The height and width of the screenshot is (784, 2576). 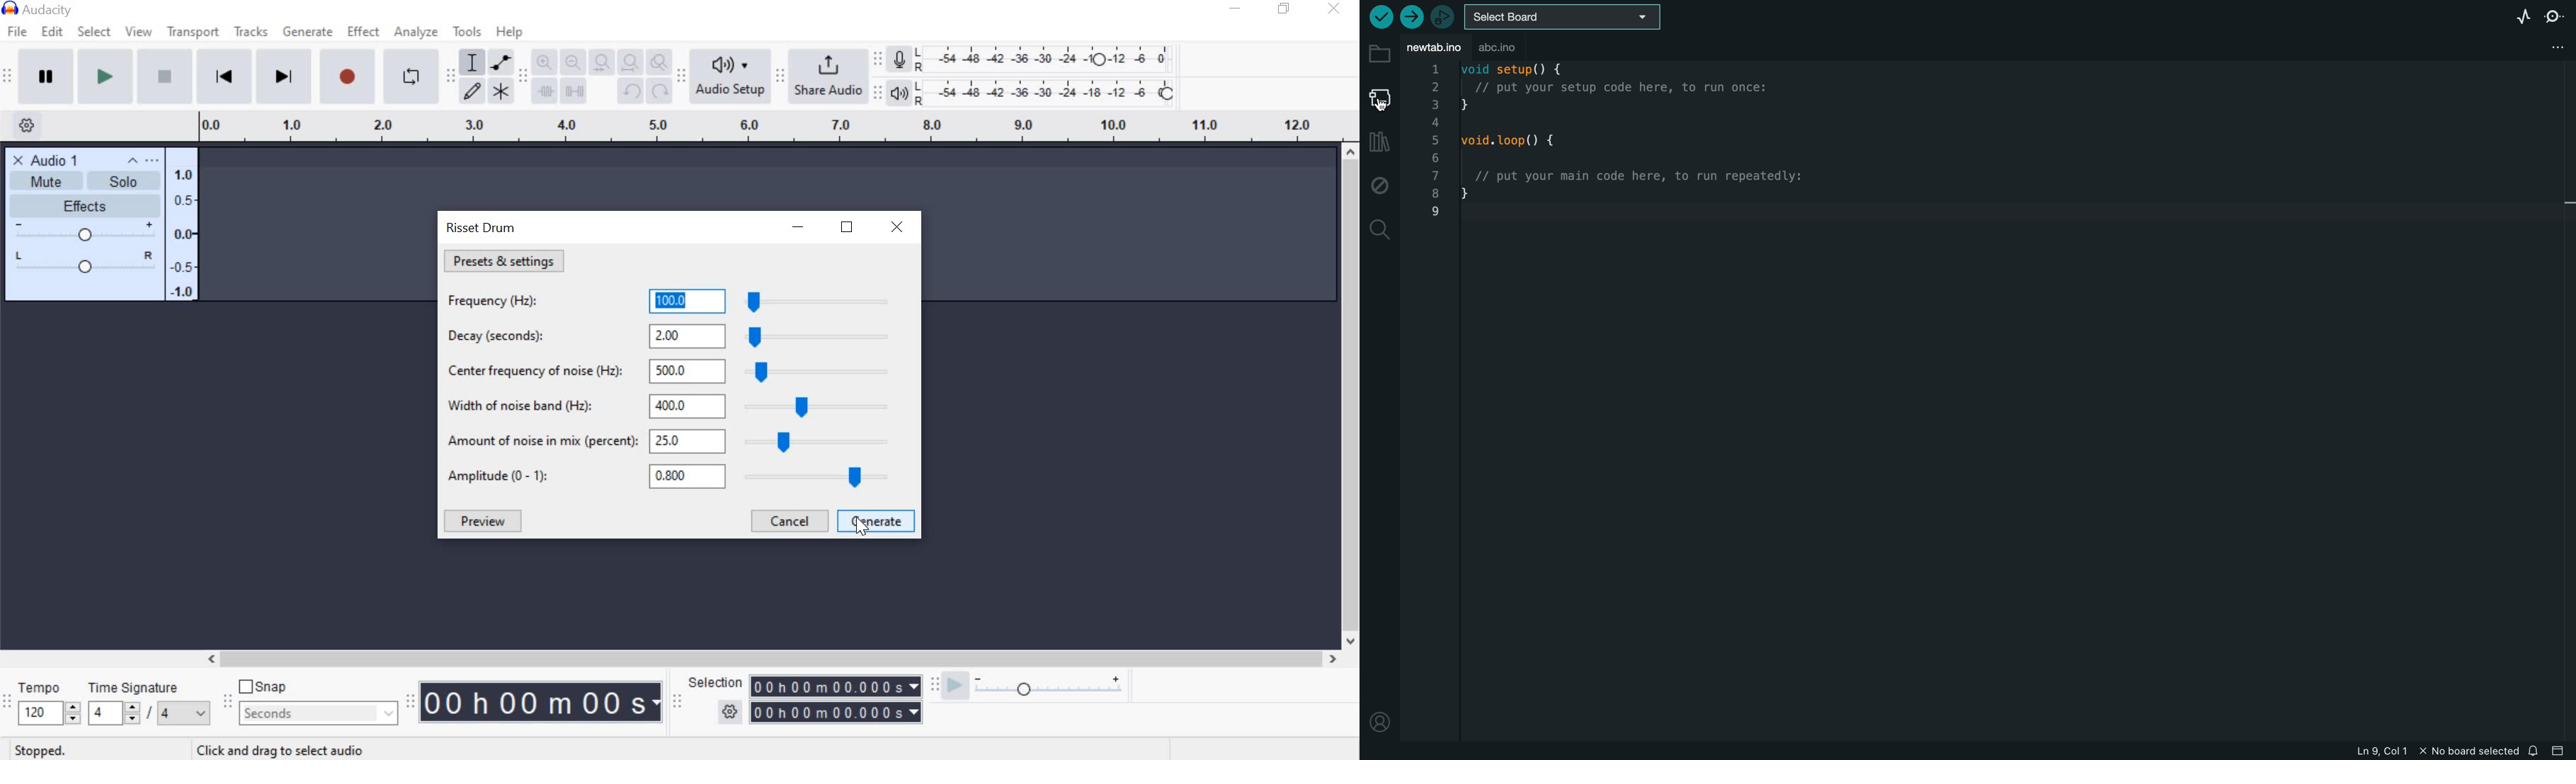 I want to click on Playback Level, so click(x=1032, y=92).